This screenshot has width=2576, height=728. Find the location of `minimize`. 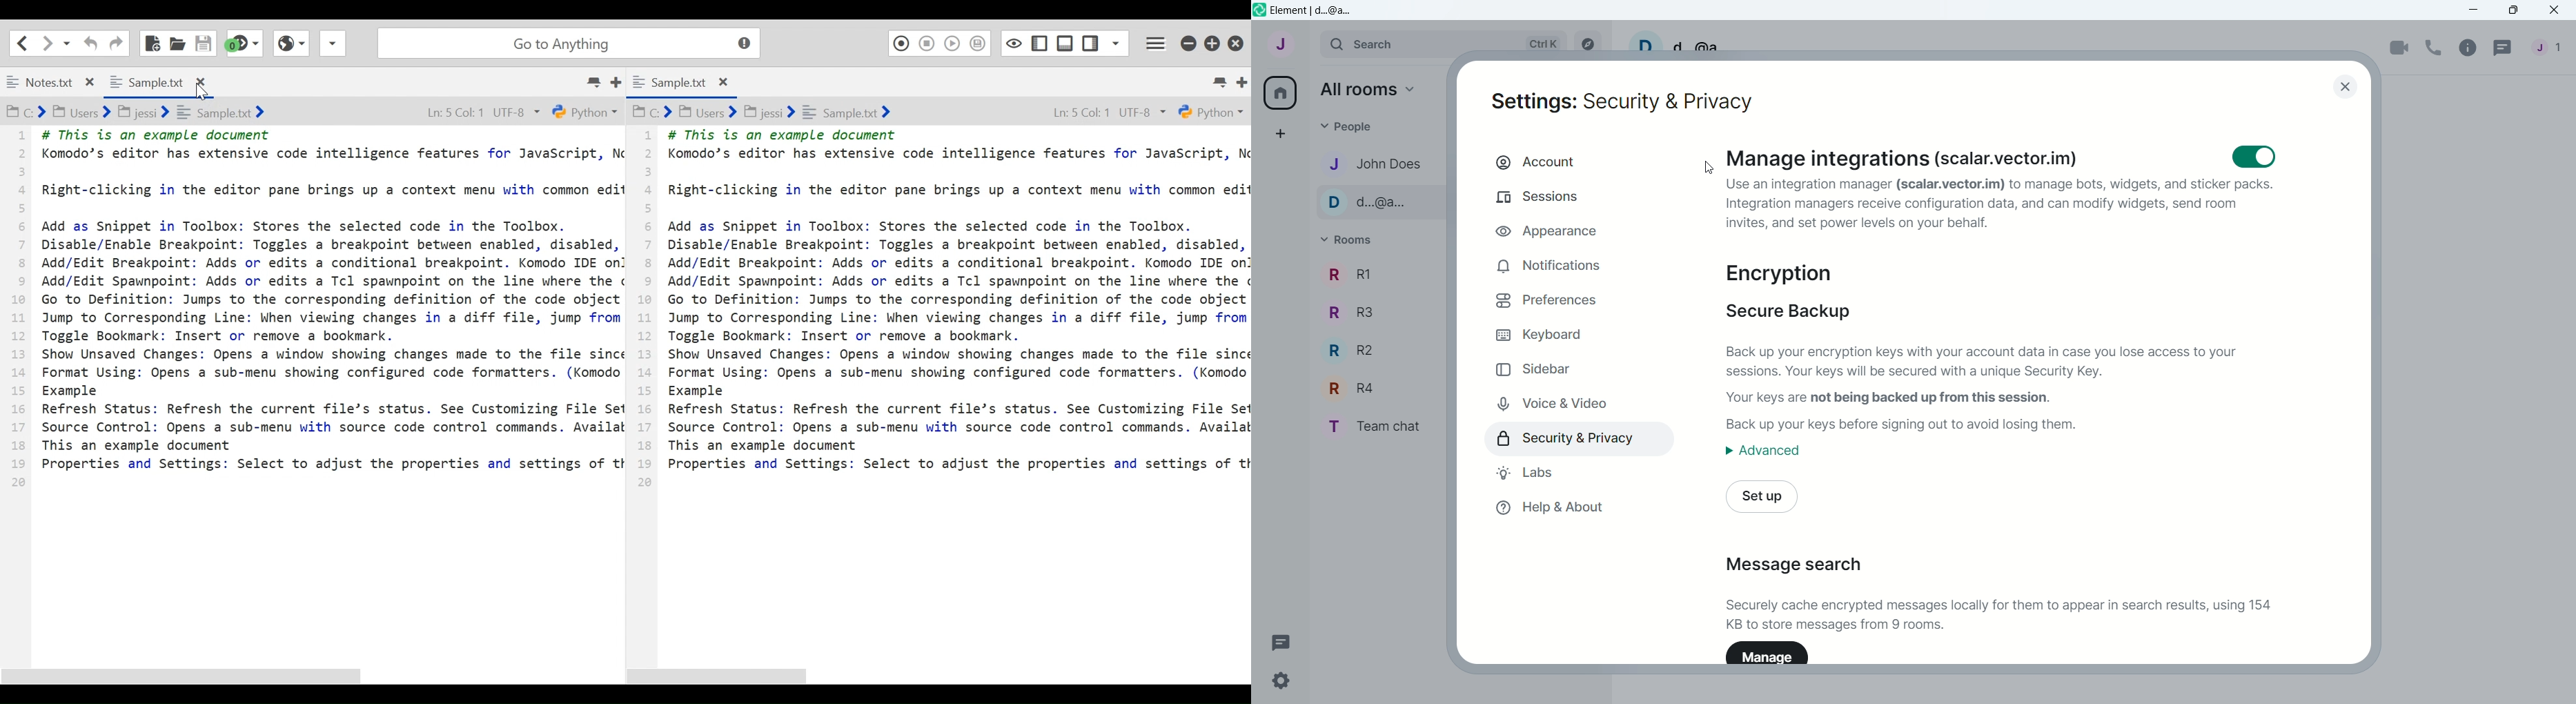

minimize is located at coordinates (1189, 44).